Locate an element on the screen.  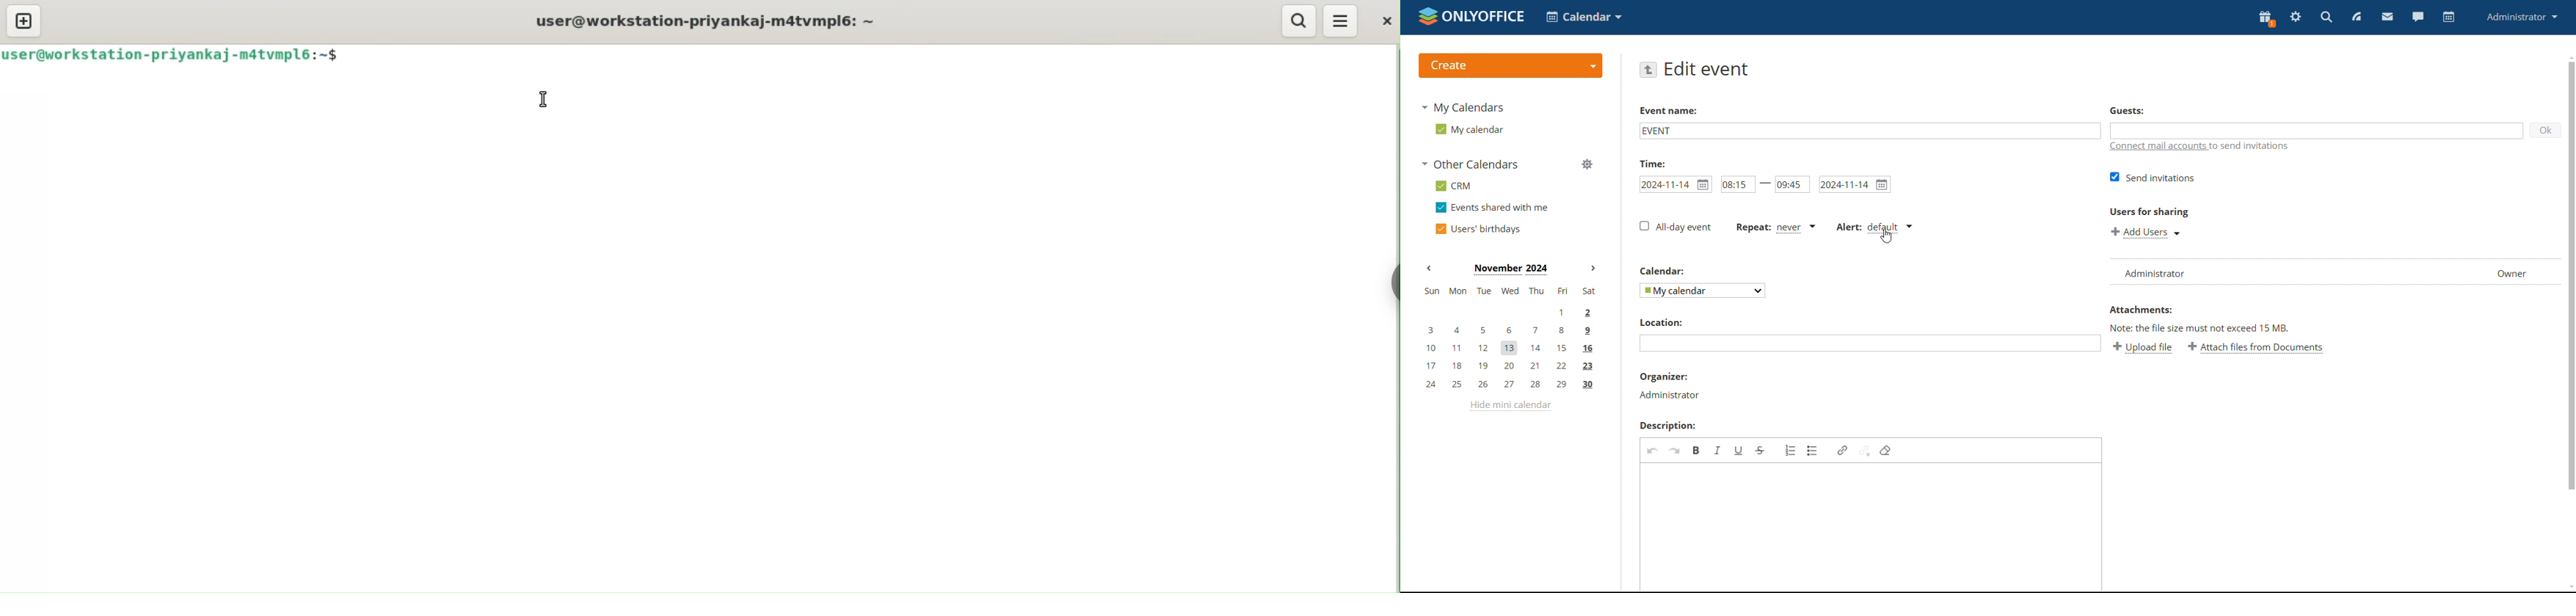
connect mail accounts is located at coordinates (2205, 146).